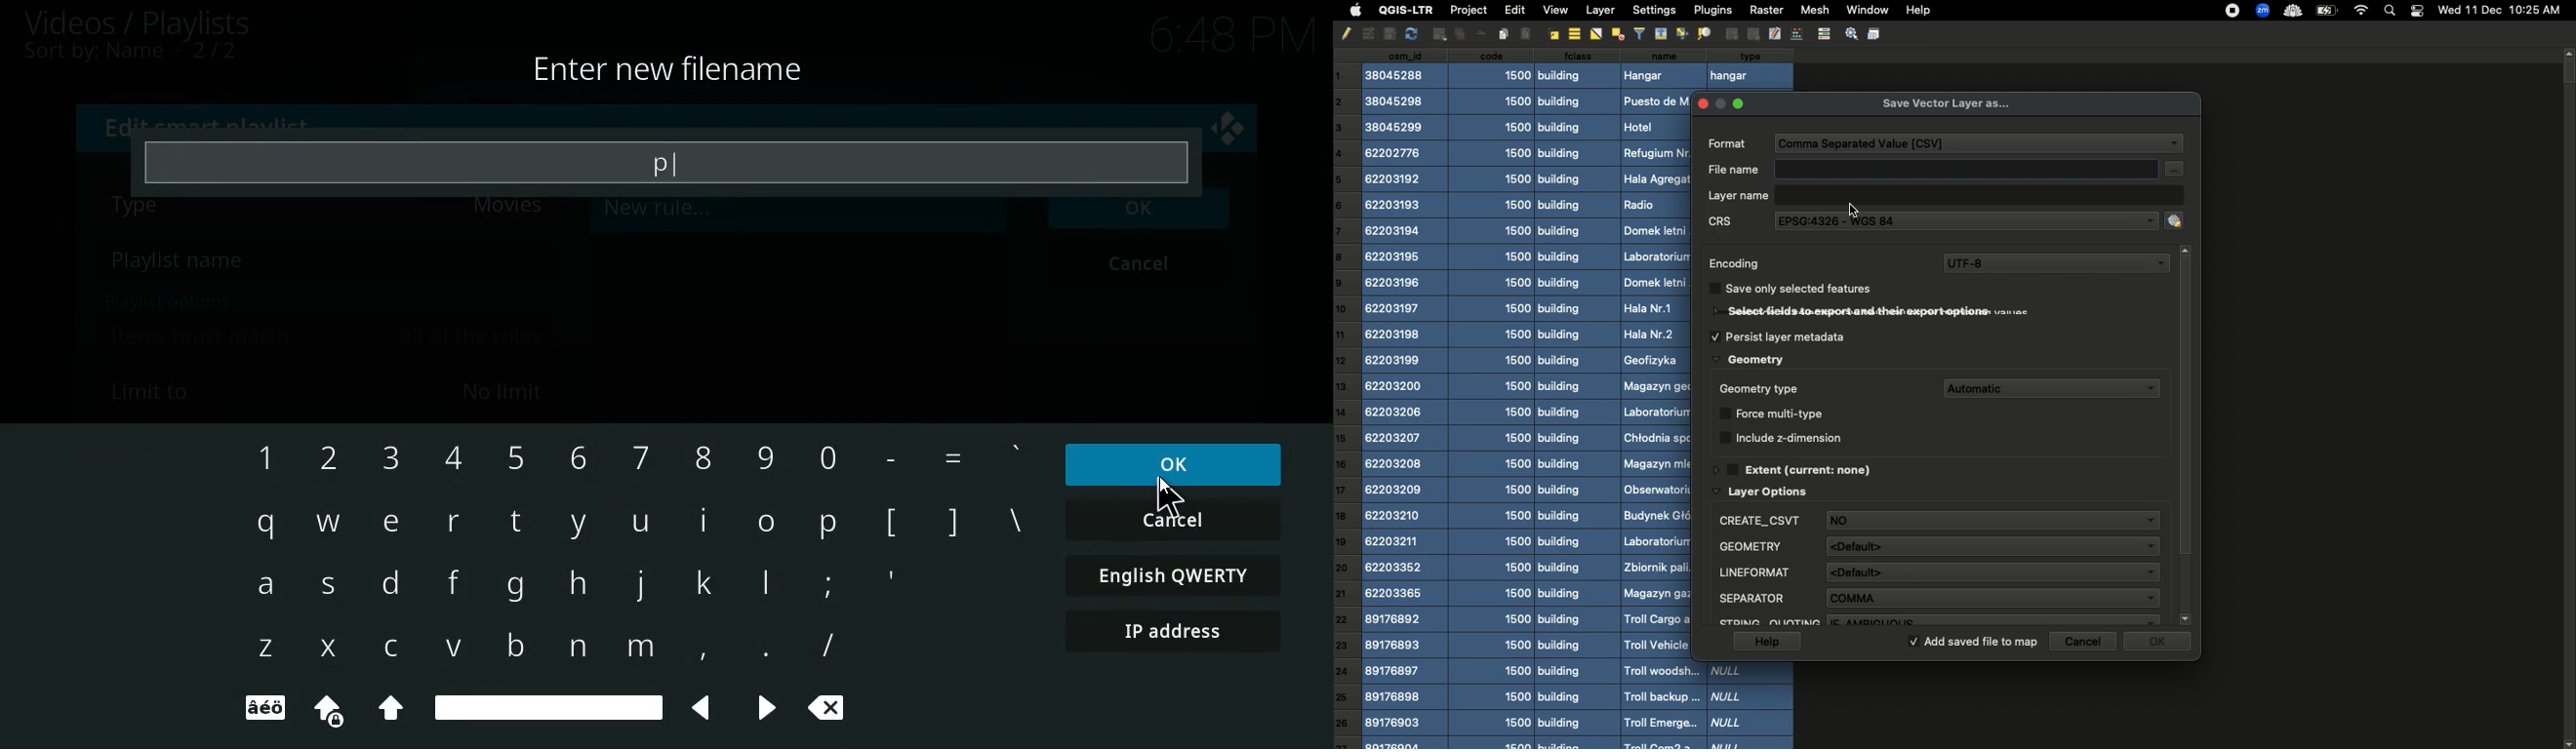 The height and width of the screenshot is (756, 2576). I want to click on q, so click(262, 525).